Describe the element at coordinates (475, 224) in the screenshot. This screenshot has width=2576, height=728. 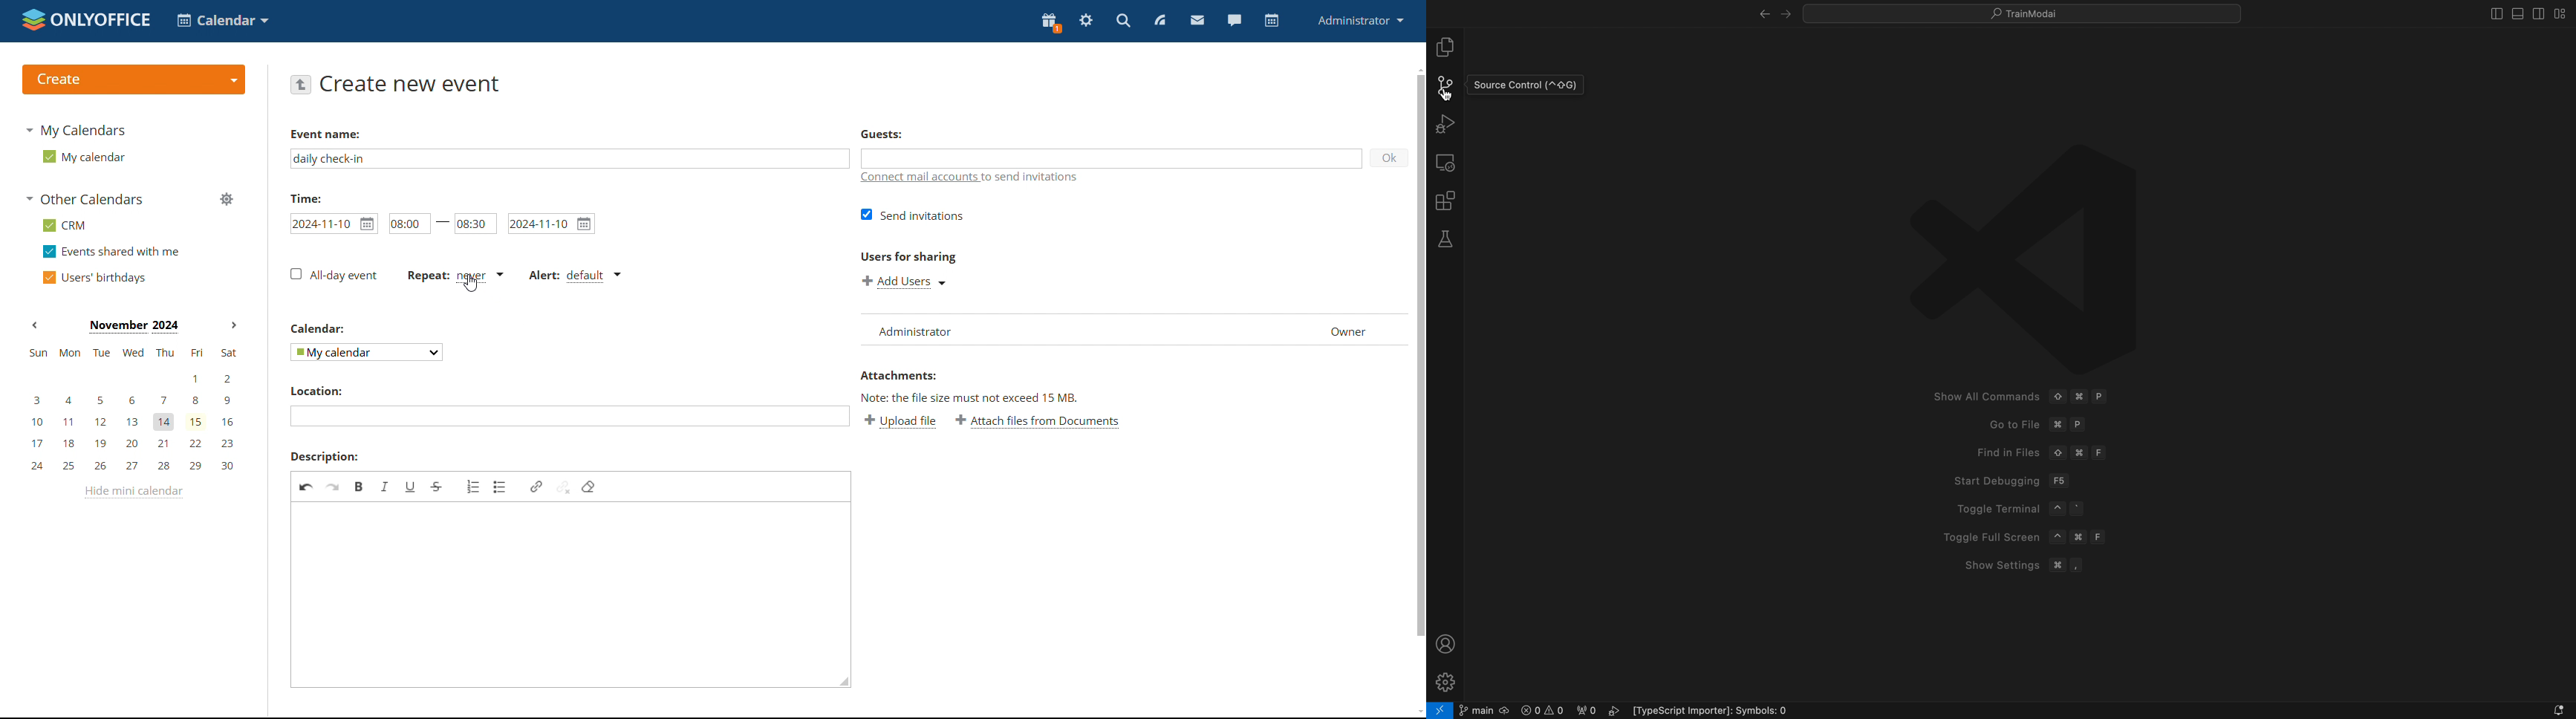
I see `end time` at that location.